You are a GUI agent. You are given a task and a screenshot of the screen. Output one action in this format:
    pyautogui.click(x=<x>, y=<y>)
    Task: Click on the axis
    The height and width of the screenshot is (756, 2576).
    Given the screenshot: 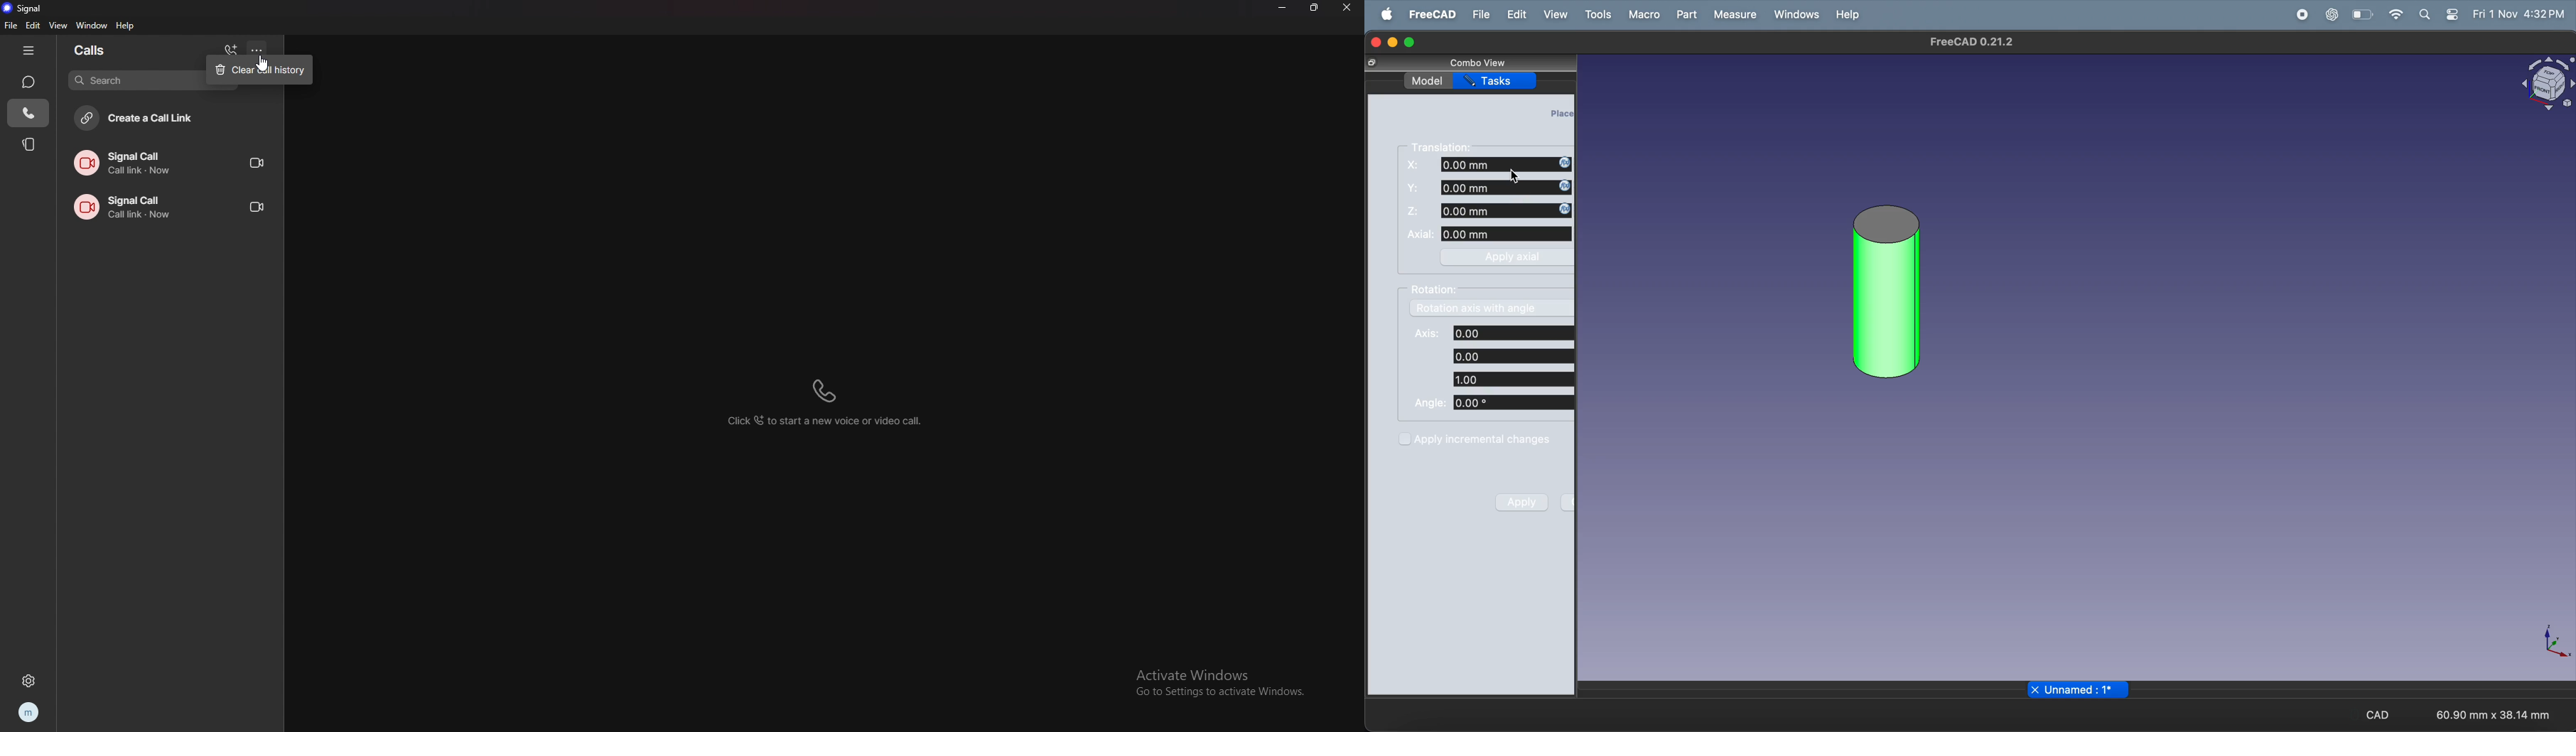 What is the action you would take?
    pyautogui.click(x=2554, y=644)
    